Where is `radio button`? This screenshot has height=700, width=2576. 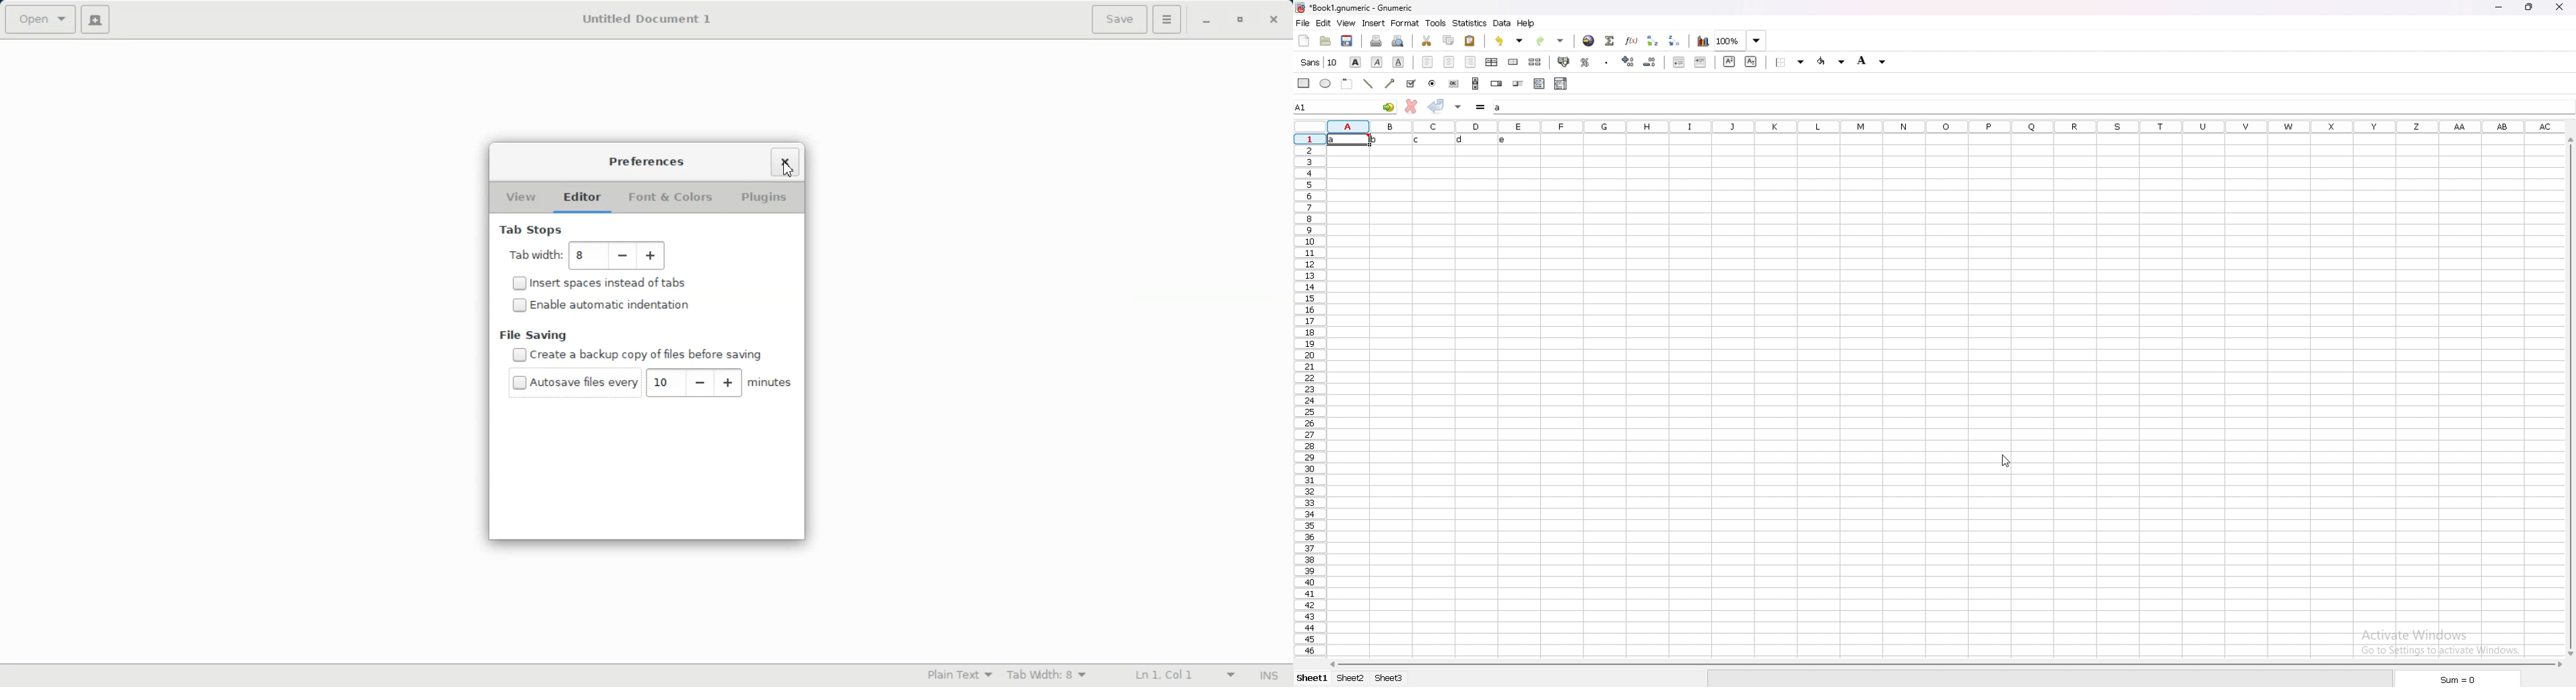
radio button is located at coordinates (1432, 84).